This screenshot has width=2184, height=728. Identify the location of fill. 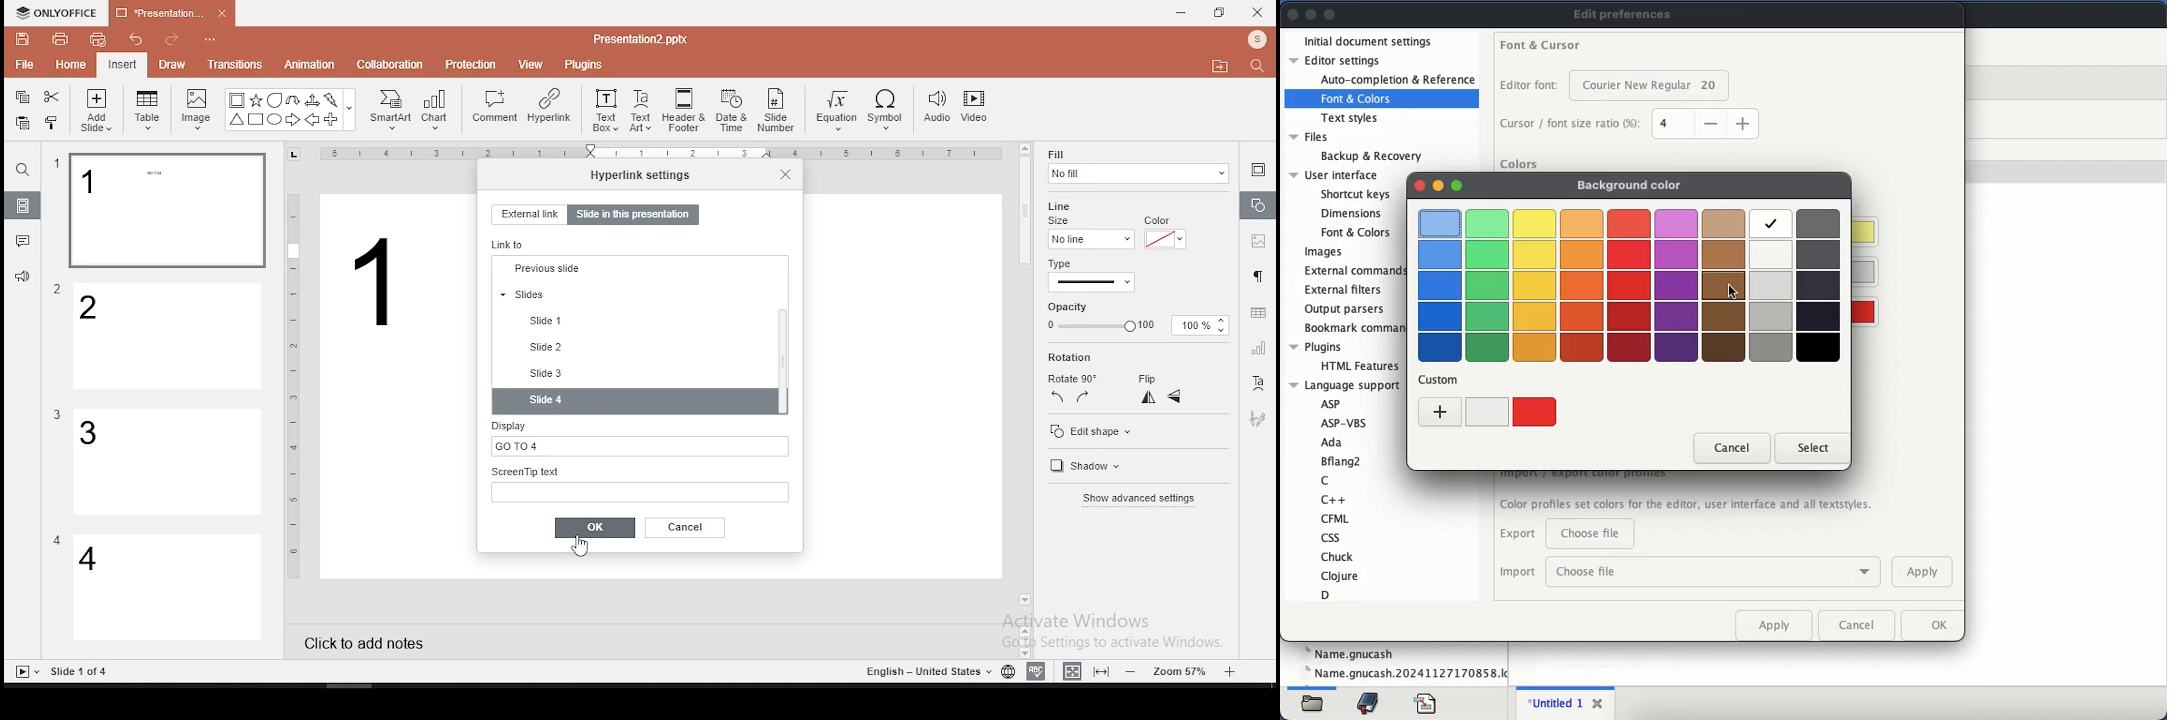
(1137, 166).